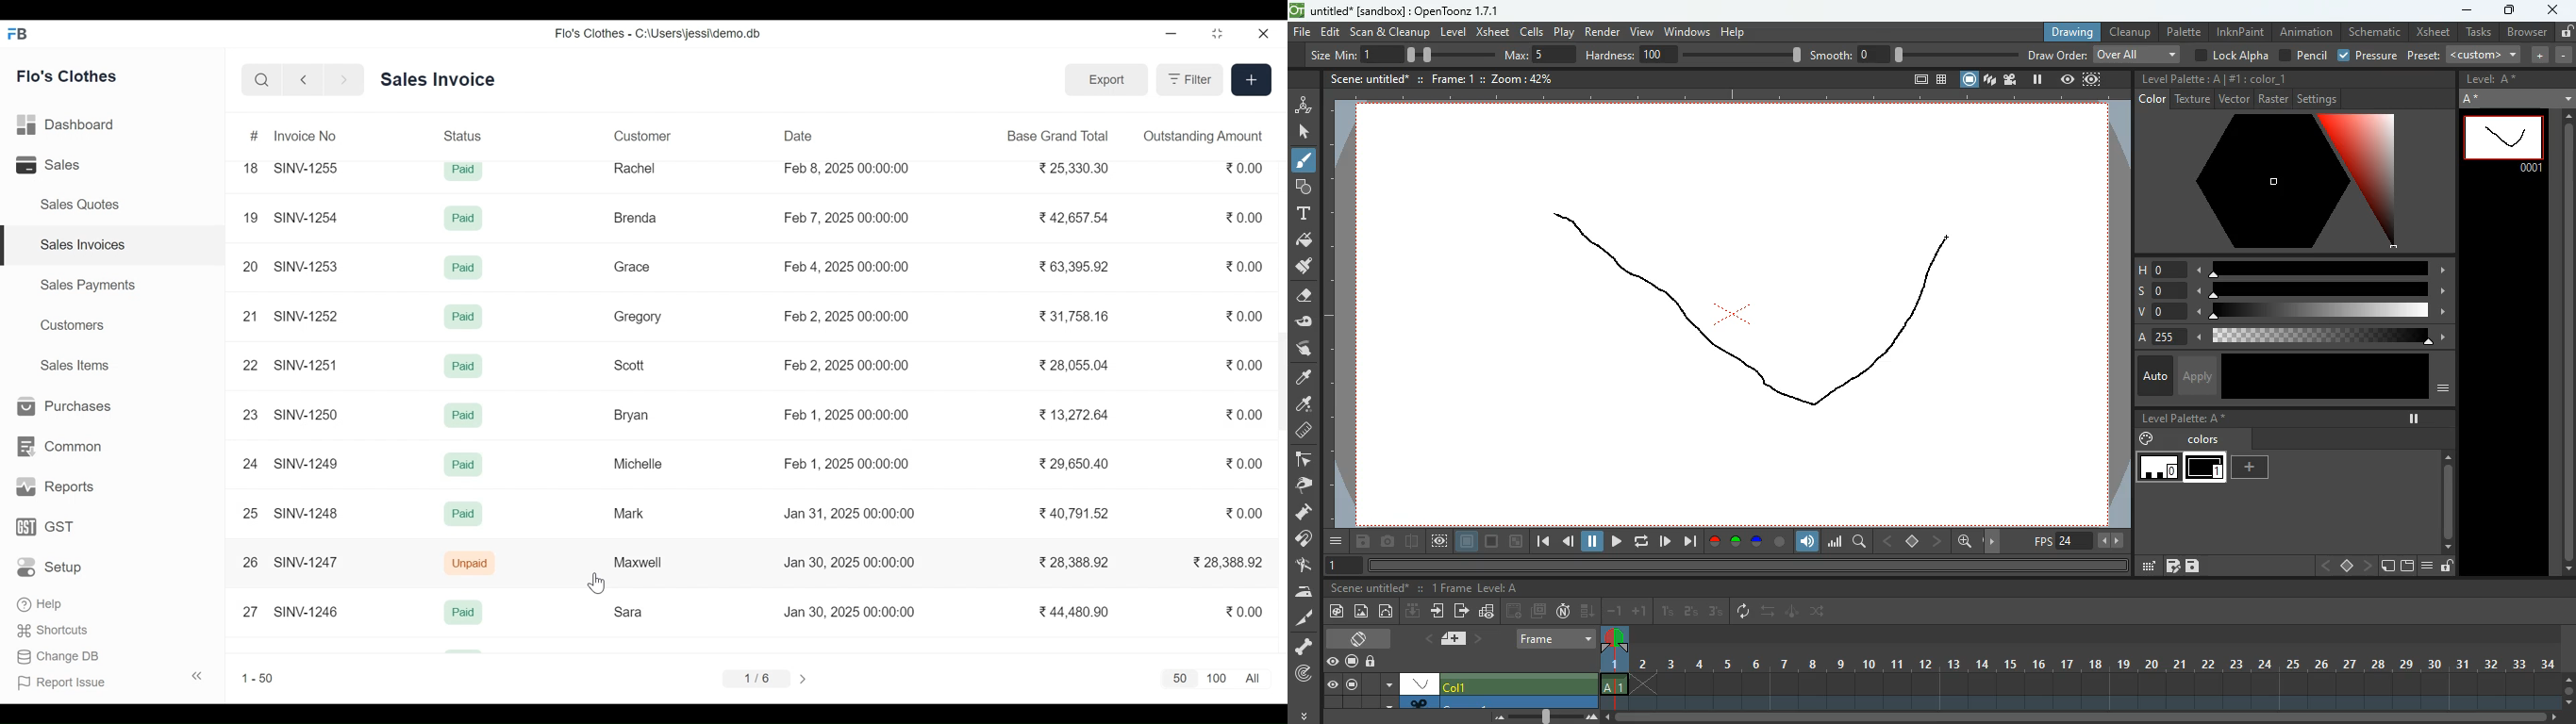  What do you see at coordinates (258, 678) in the screenshot?
I see `1-50` at bounding box center [258, 678].